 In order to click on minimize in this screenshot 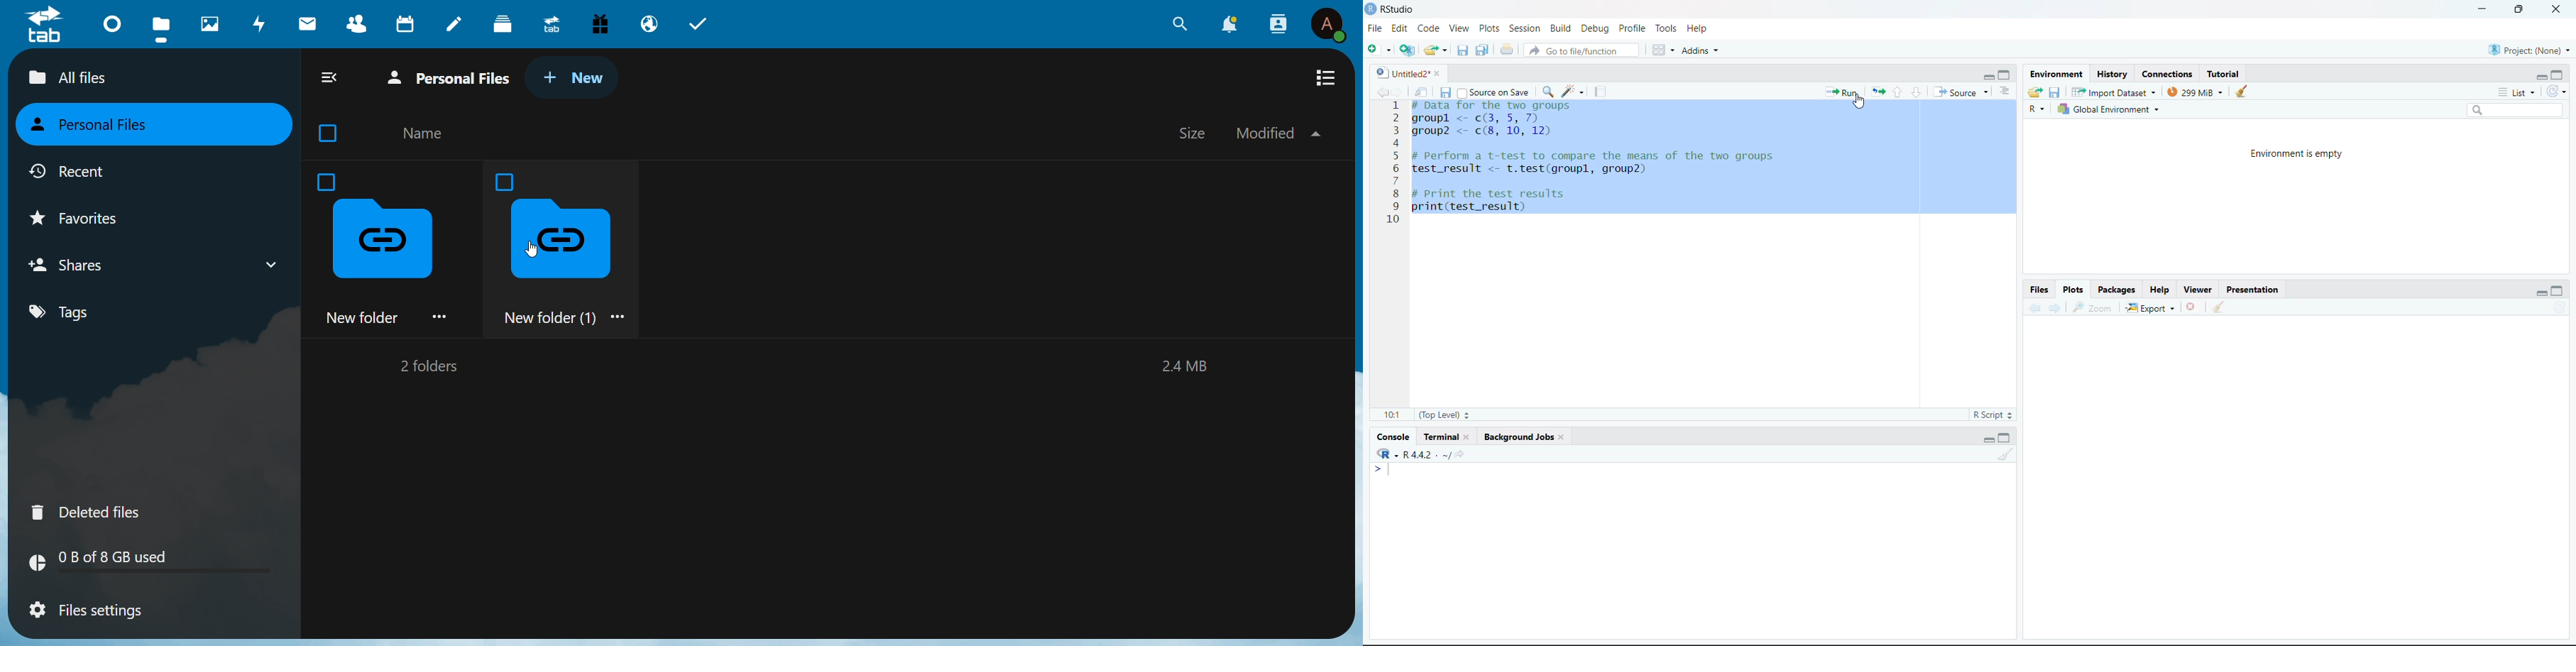, I will do `click(2482, 8)`.